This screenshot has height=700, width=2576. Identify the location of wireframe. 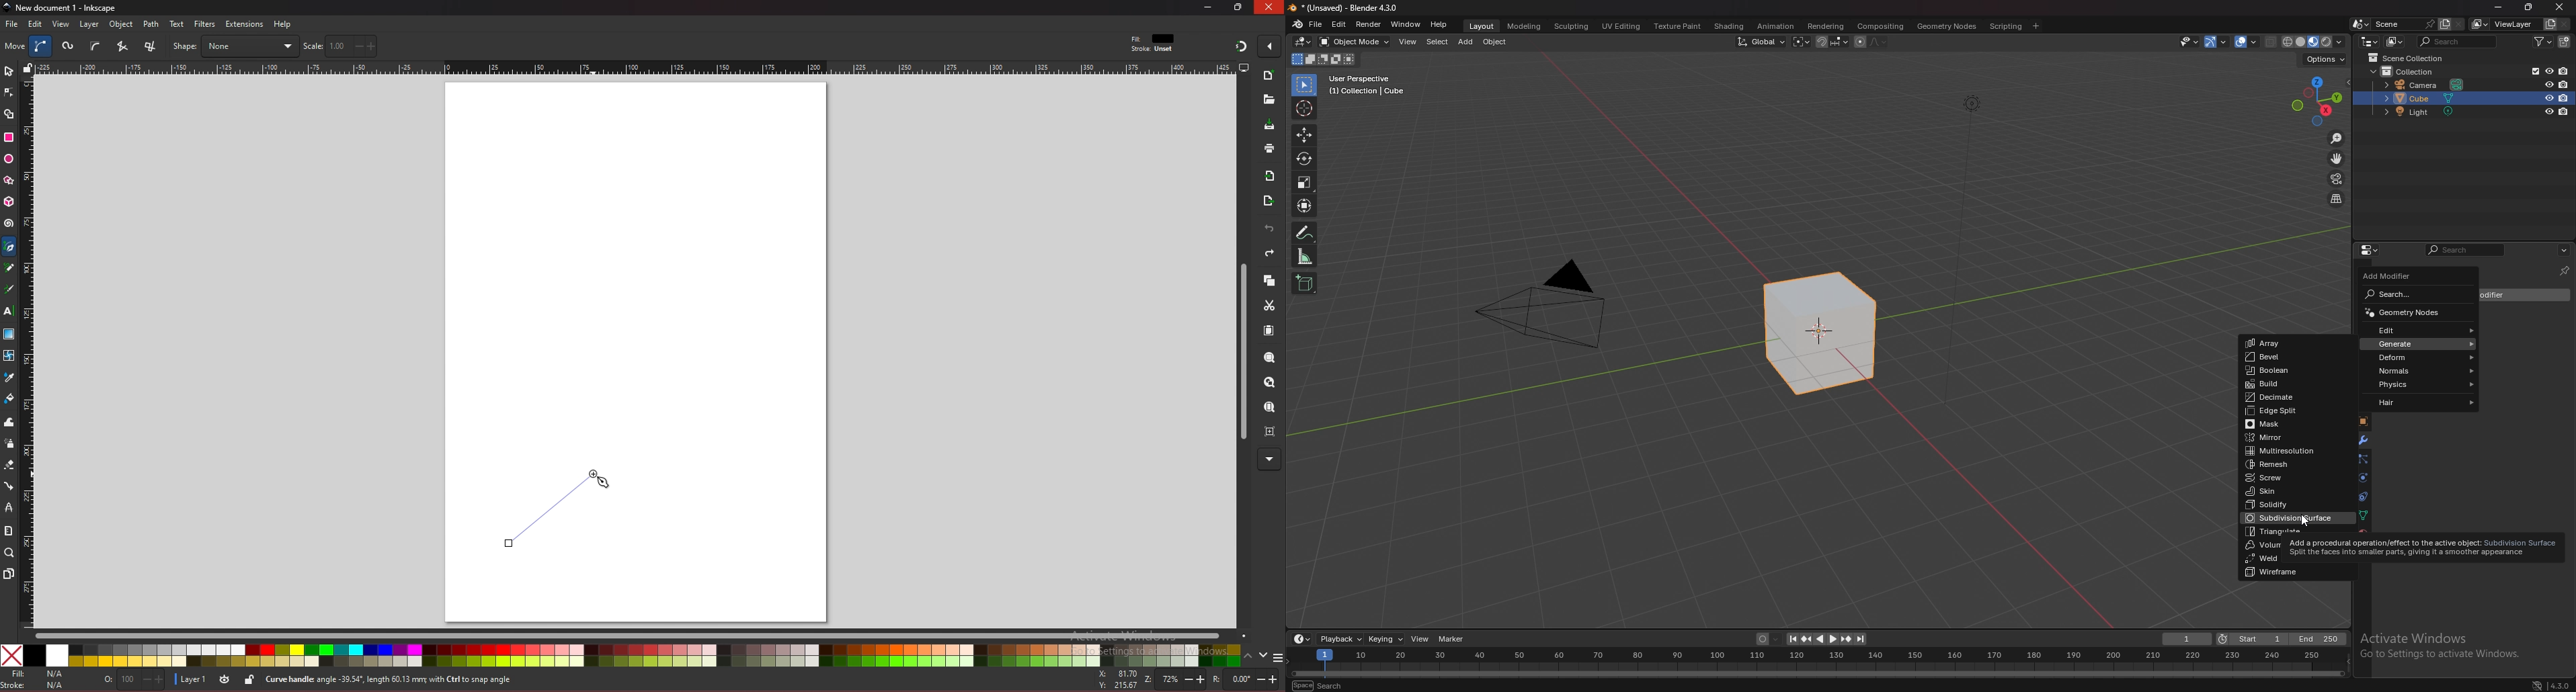
(2298, 572).